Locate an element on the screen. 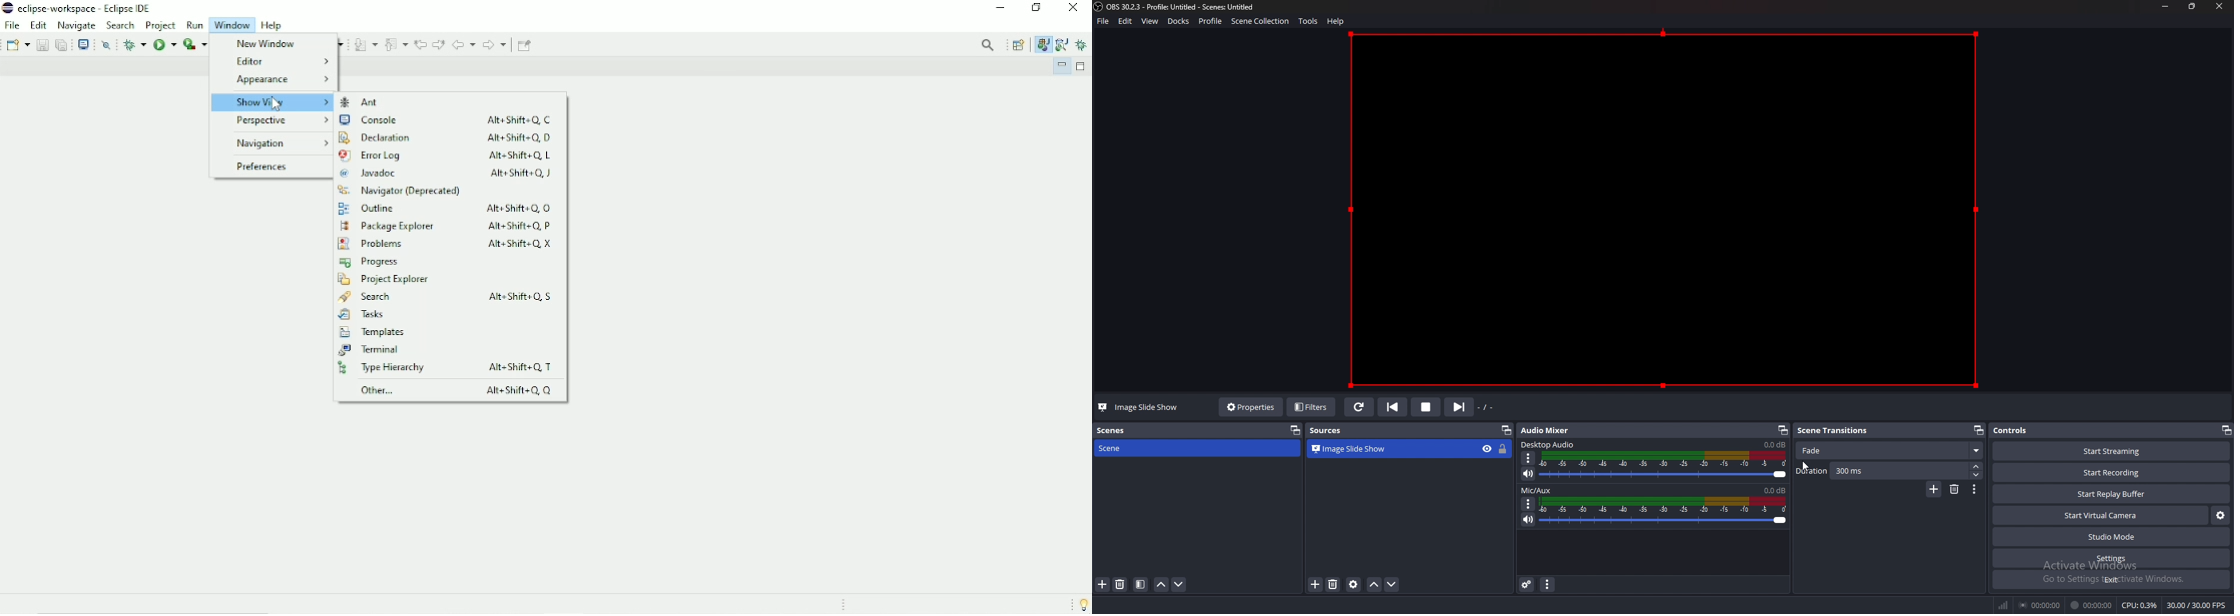  hide is located at coordinates (1486, 449).